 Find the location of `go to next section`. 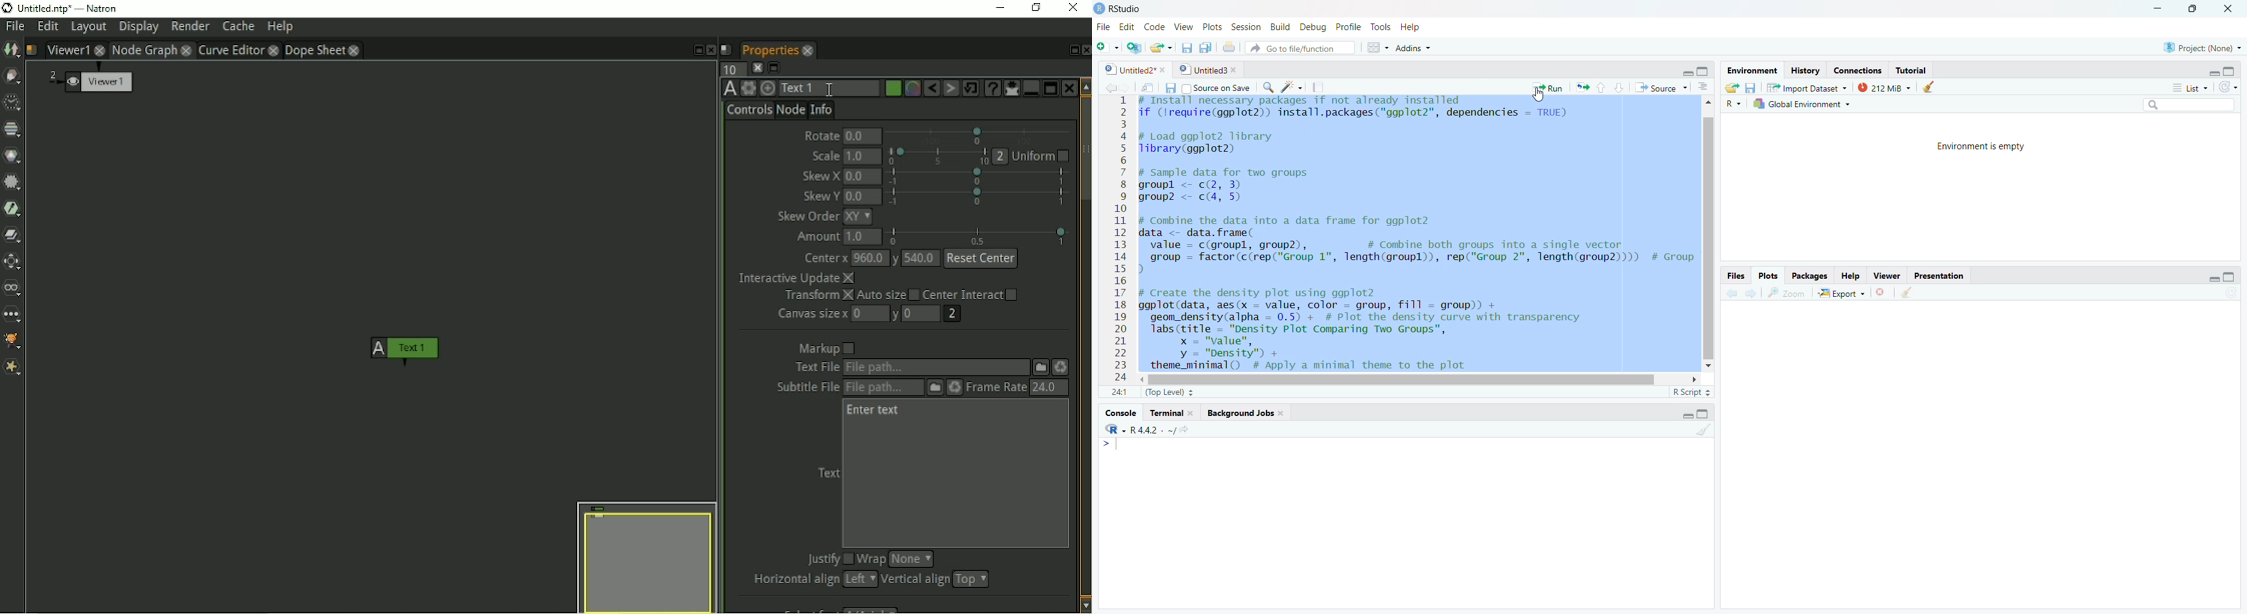

go to next section is located at coordinates (1621, 89).